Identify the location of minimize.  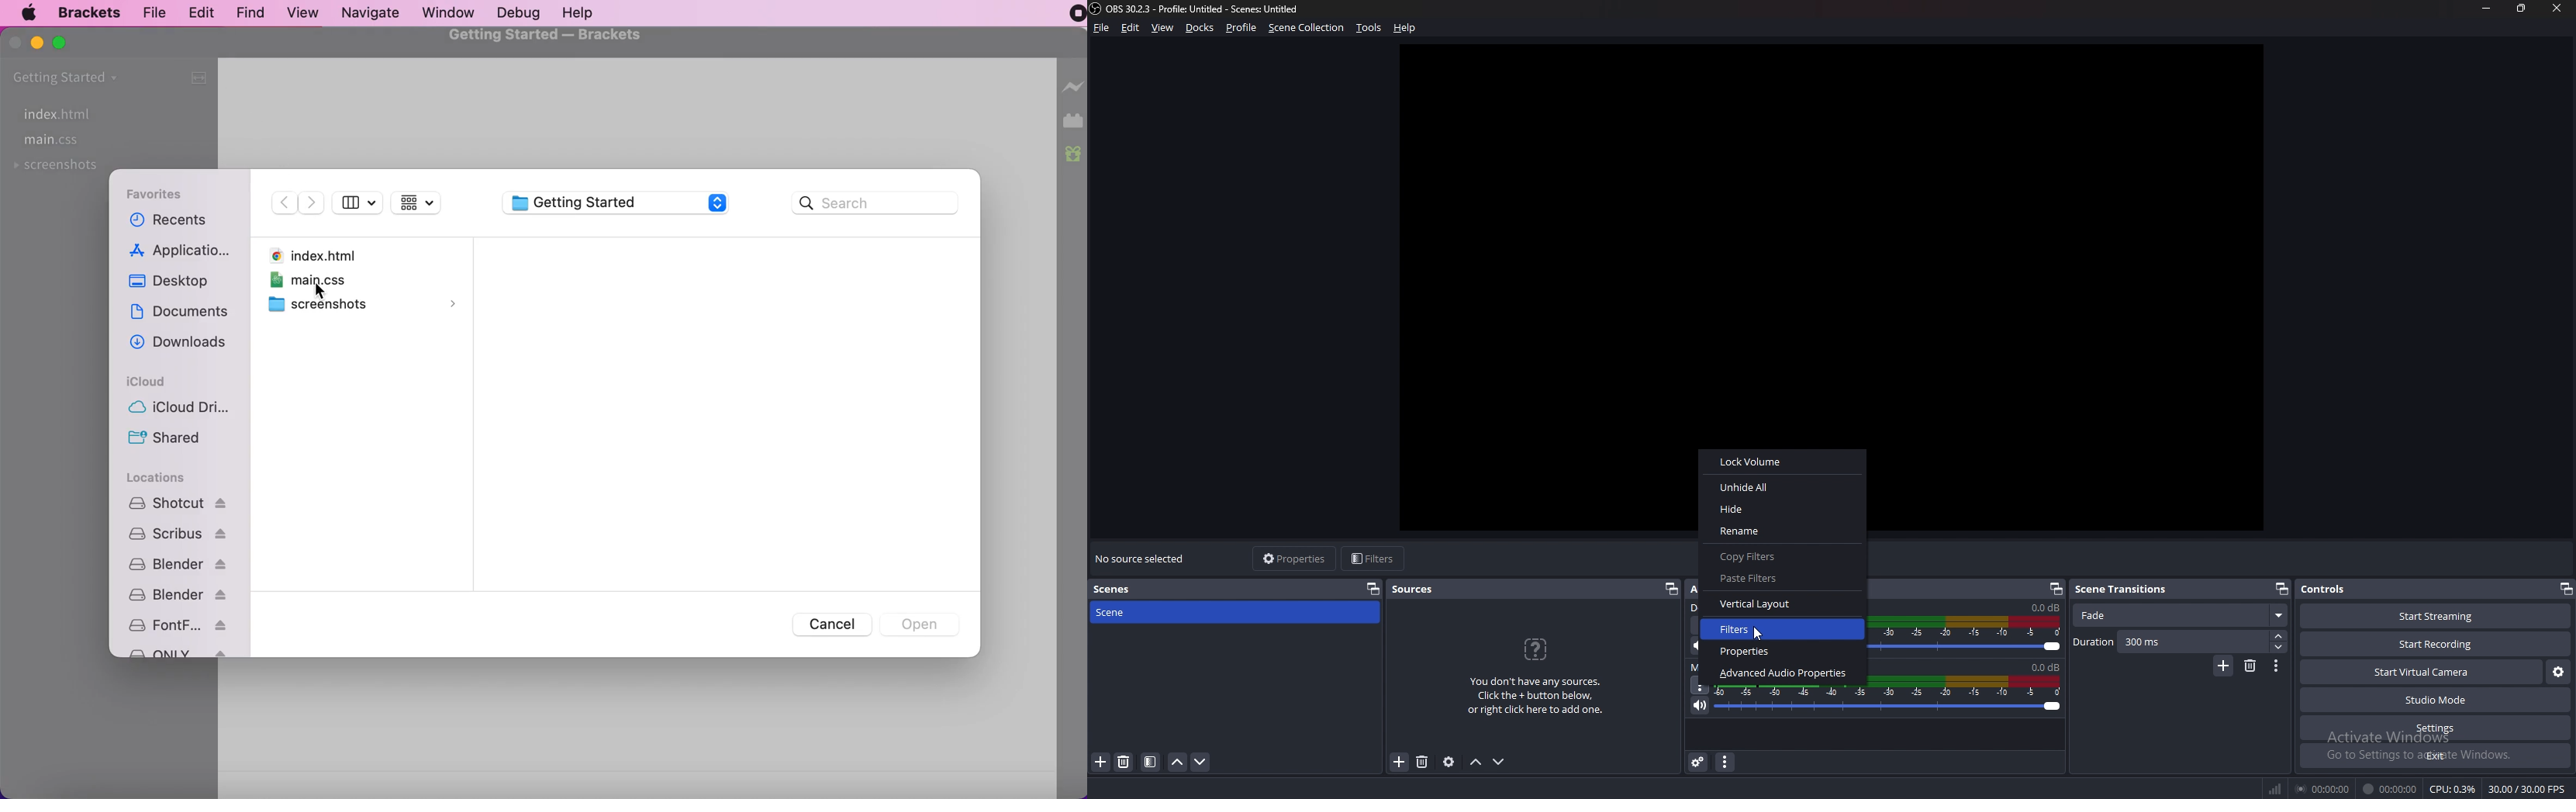
(2487, 9).